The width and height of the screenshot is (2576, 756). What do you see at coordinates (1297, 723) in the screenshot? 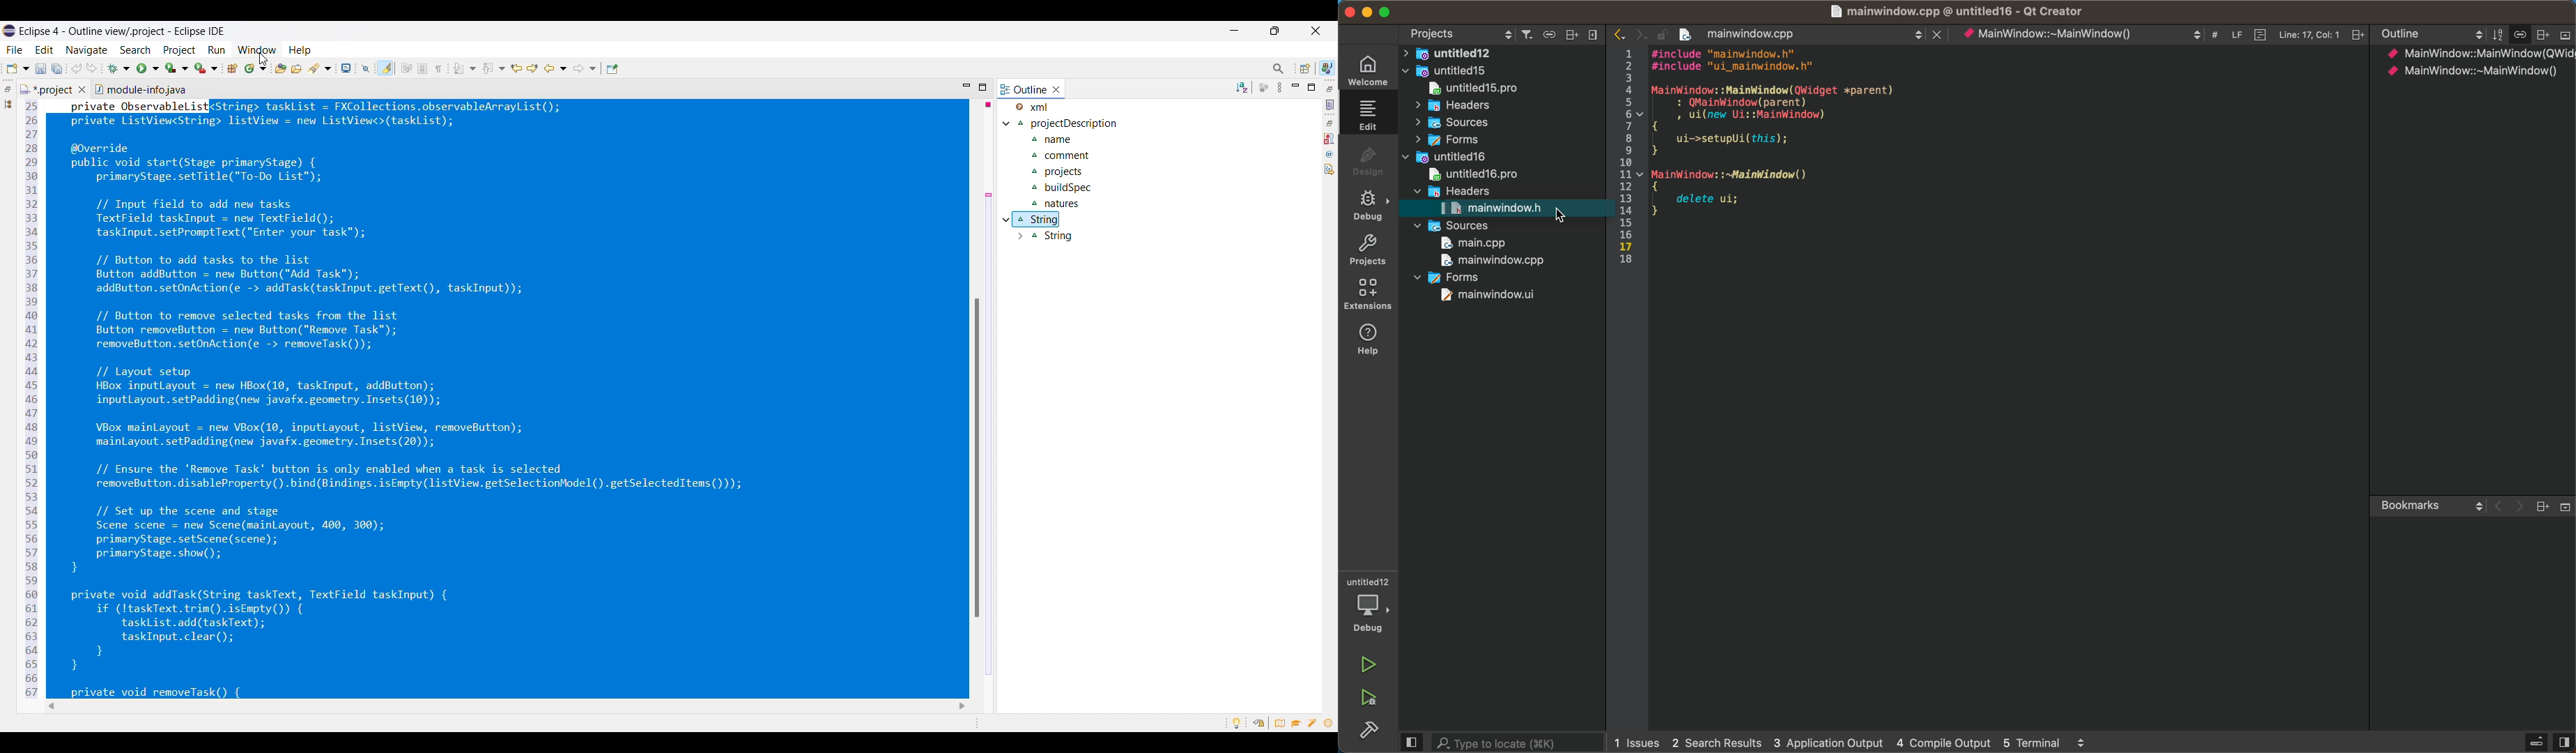
I see `Tutorials` at bounding box center [1297, 723].